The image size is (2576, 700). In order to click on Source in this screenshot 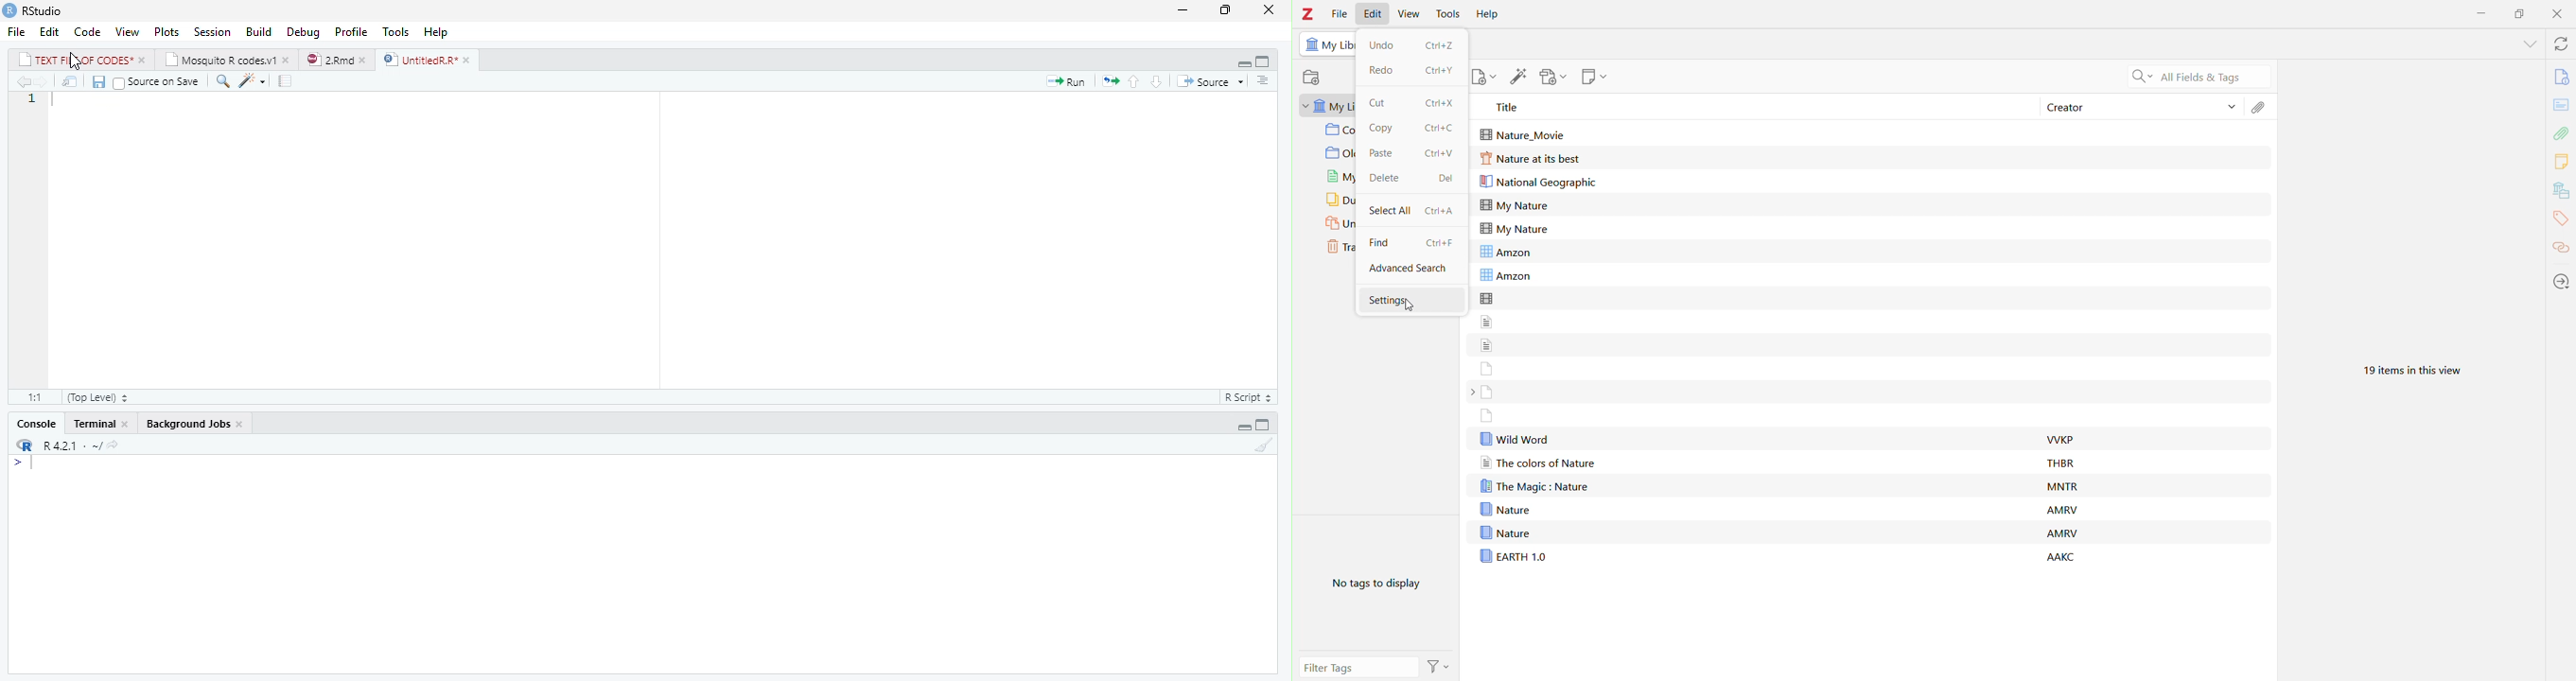, I will do `click(1208, 80)`.